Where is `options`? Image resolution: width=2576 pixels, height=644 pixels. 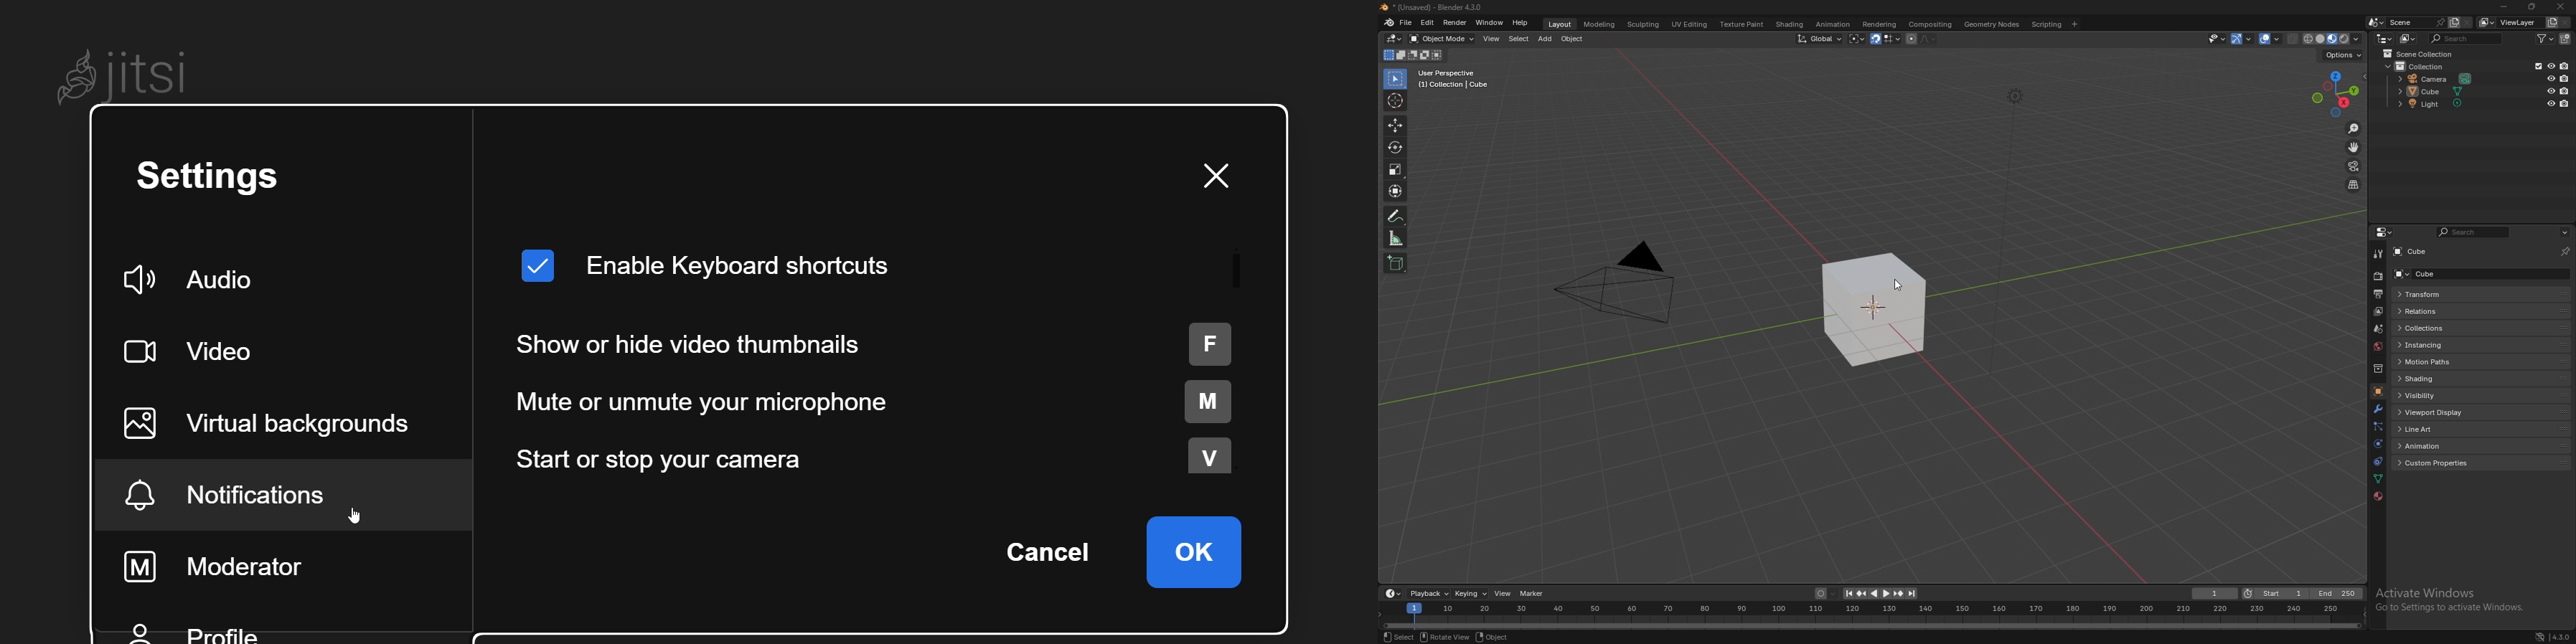
options is located at coordinates (2342, 55).